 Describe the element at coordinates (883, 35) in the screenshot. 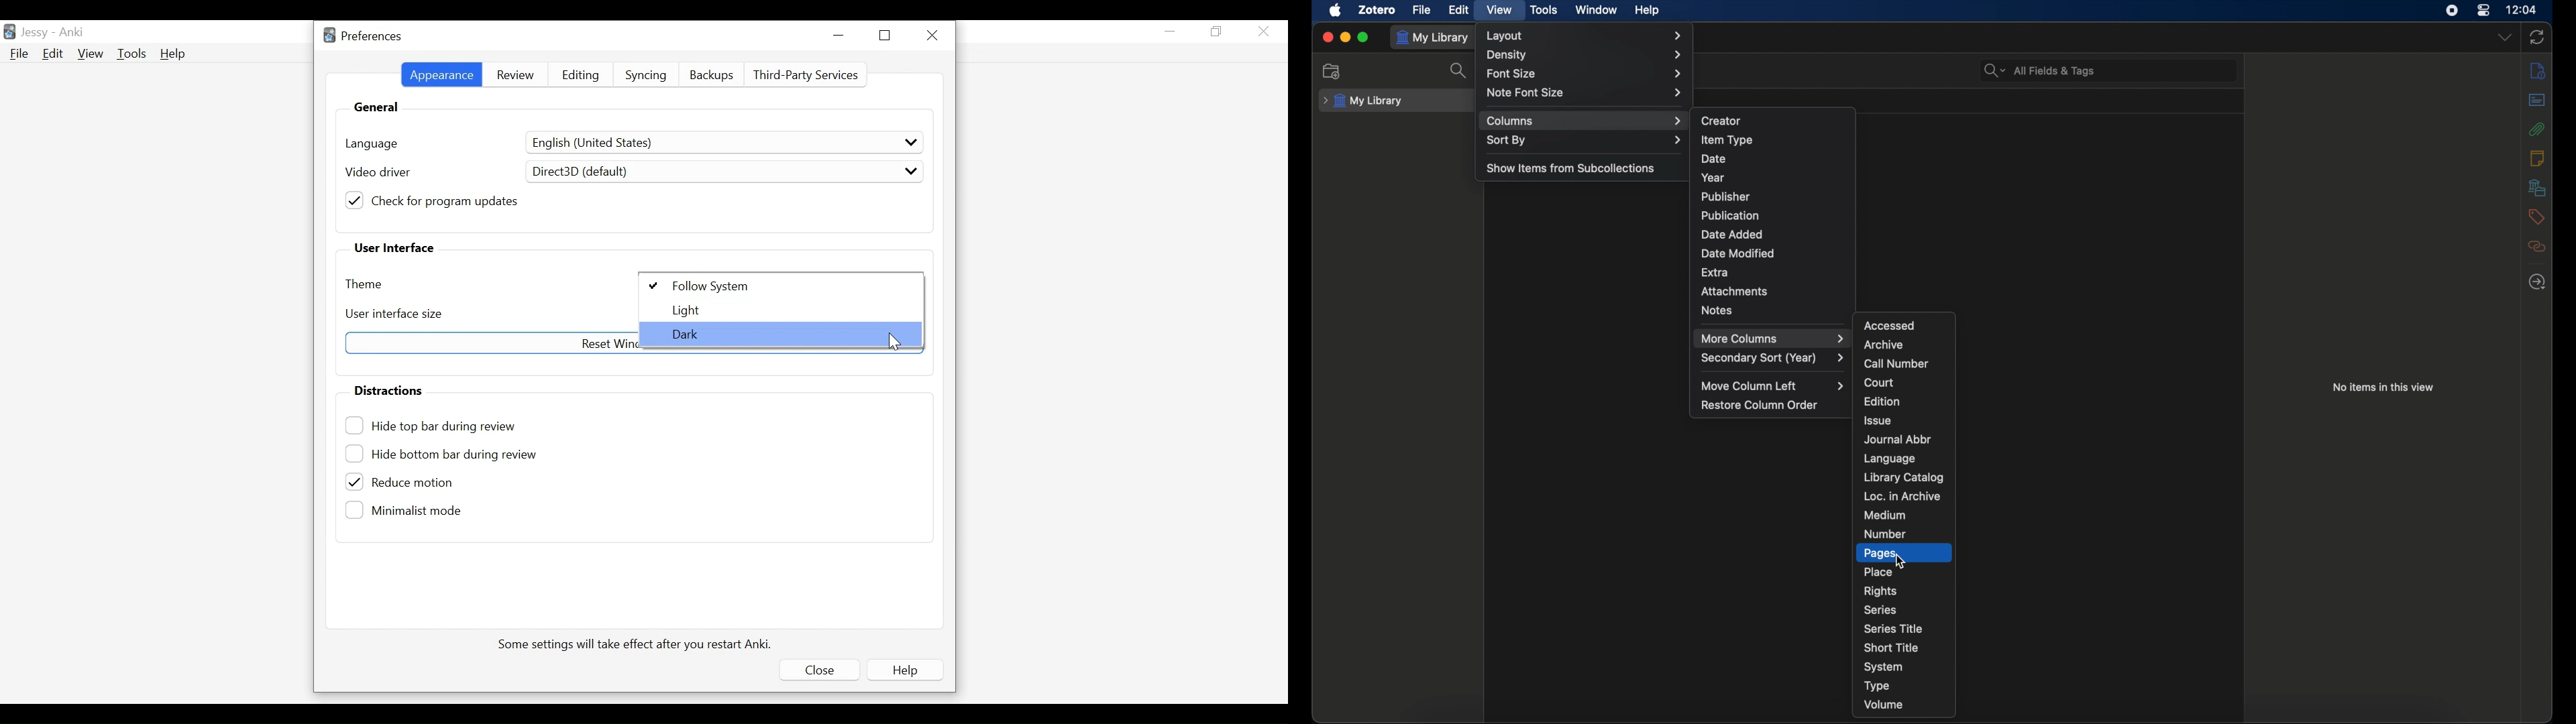

I see `Restore` at that location.